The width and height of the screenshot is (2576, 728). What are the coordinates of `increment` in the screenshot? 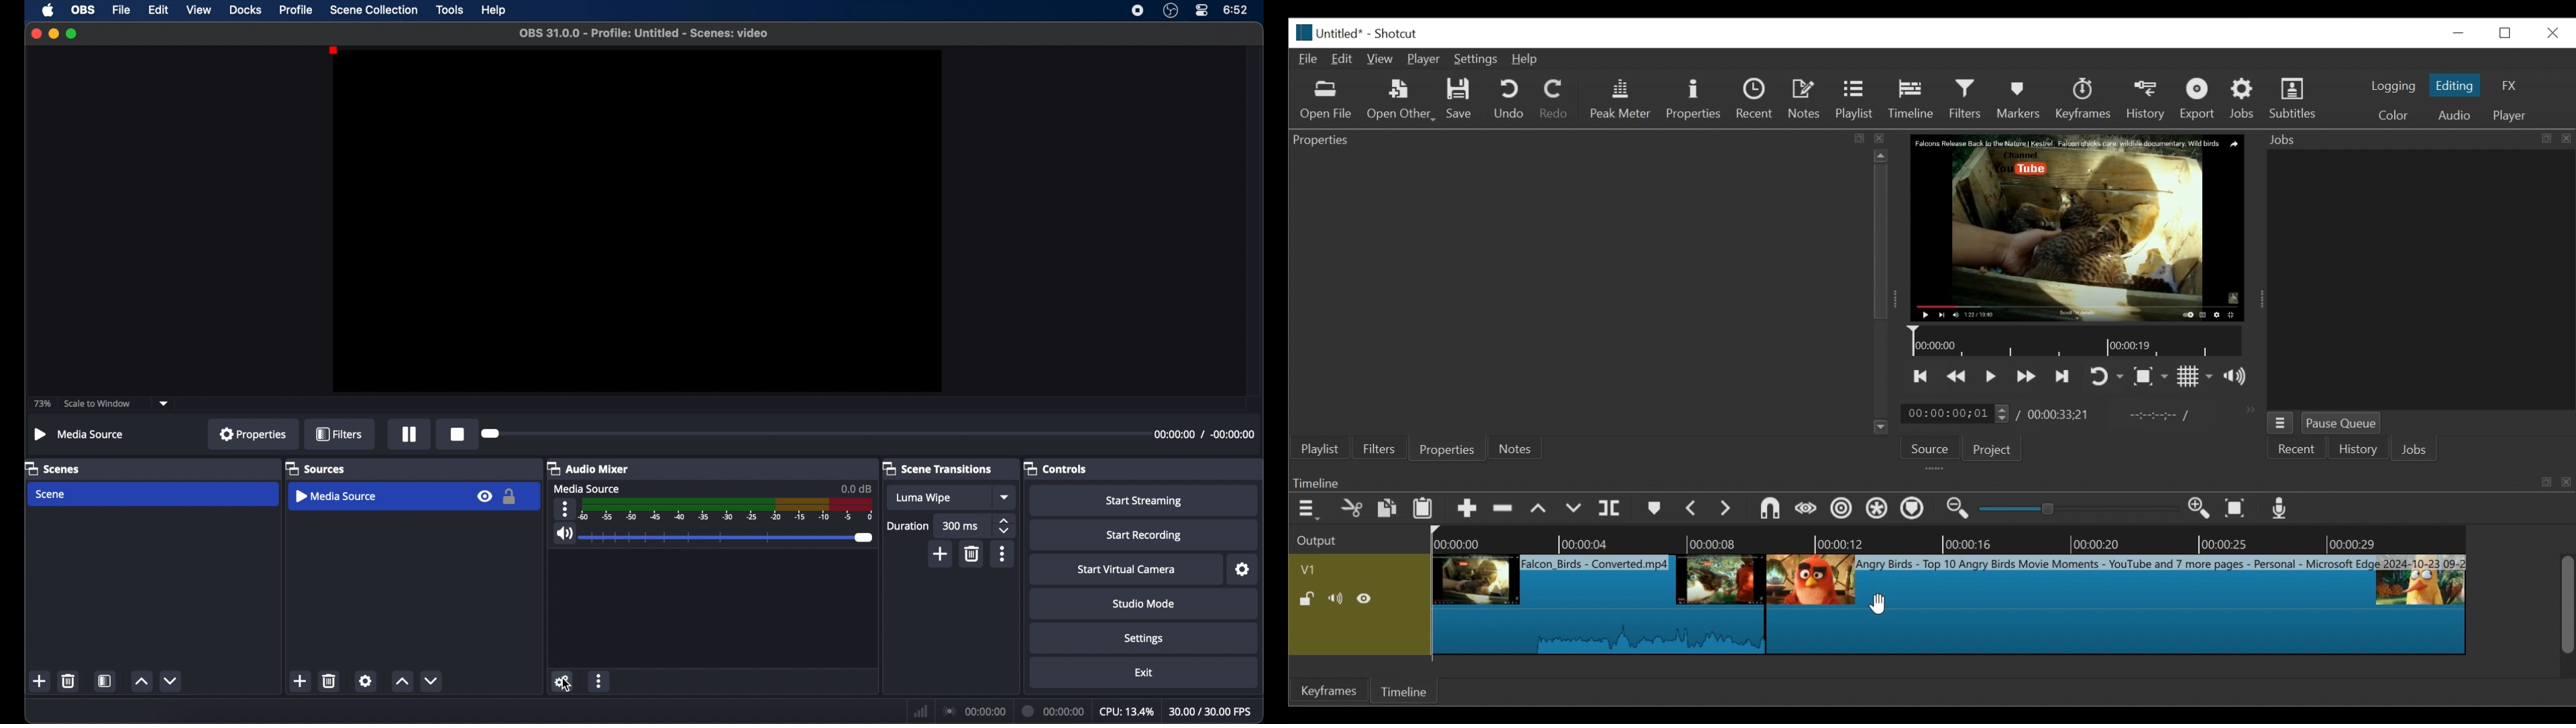 It's located at (140, 680).